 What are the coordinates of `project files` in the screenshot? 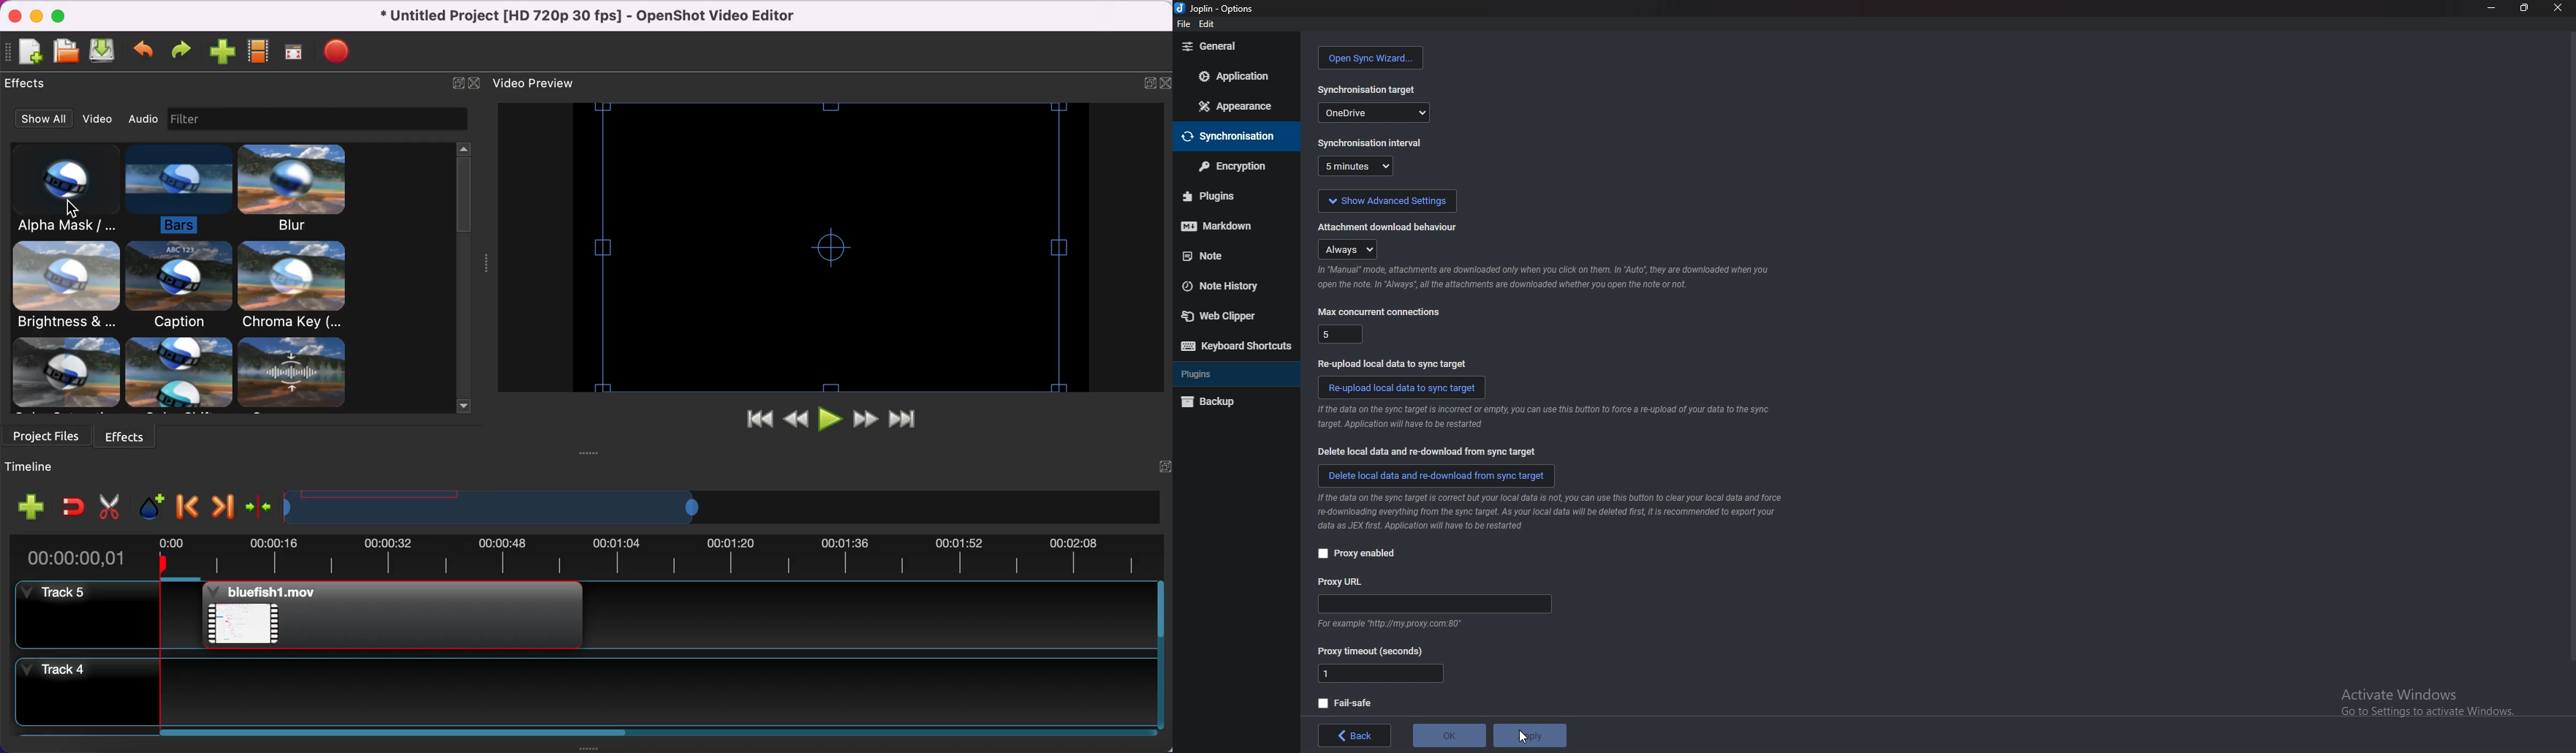 It's located at (48, 439).